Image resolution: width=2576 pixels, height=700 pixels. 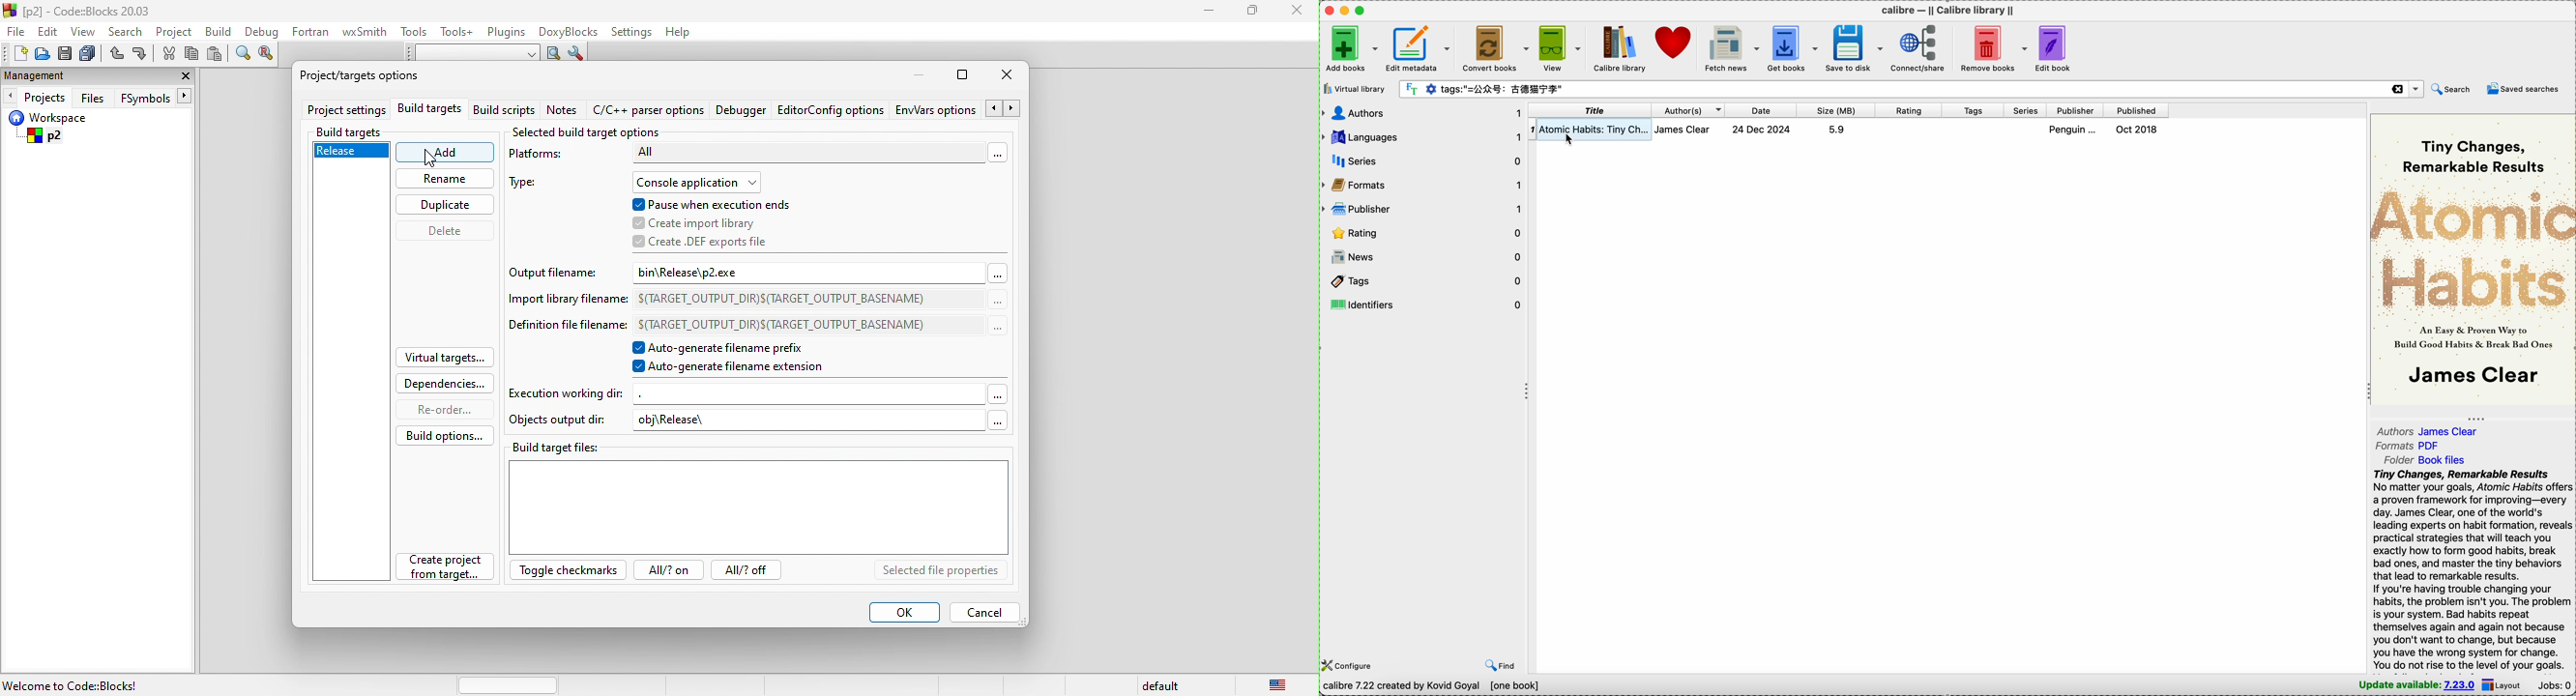 I want to click on configure, so click(x=1350, y=665).